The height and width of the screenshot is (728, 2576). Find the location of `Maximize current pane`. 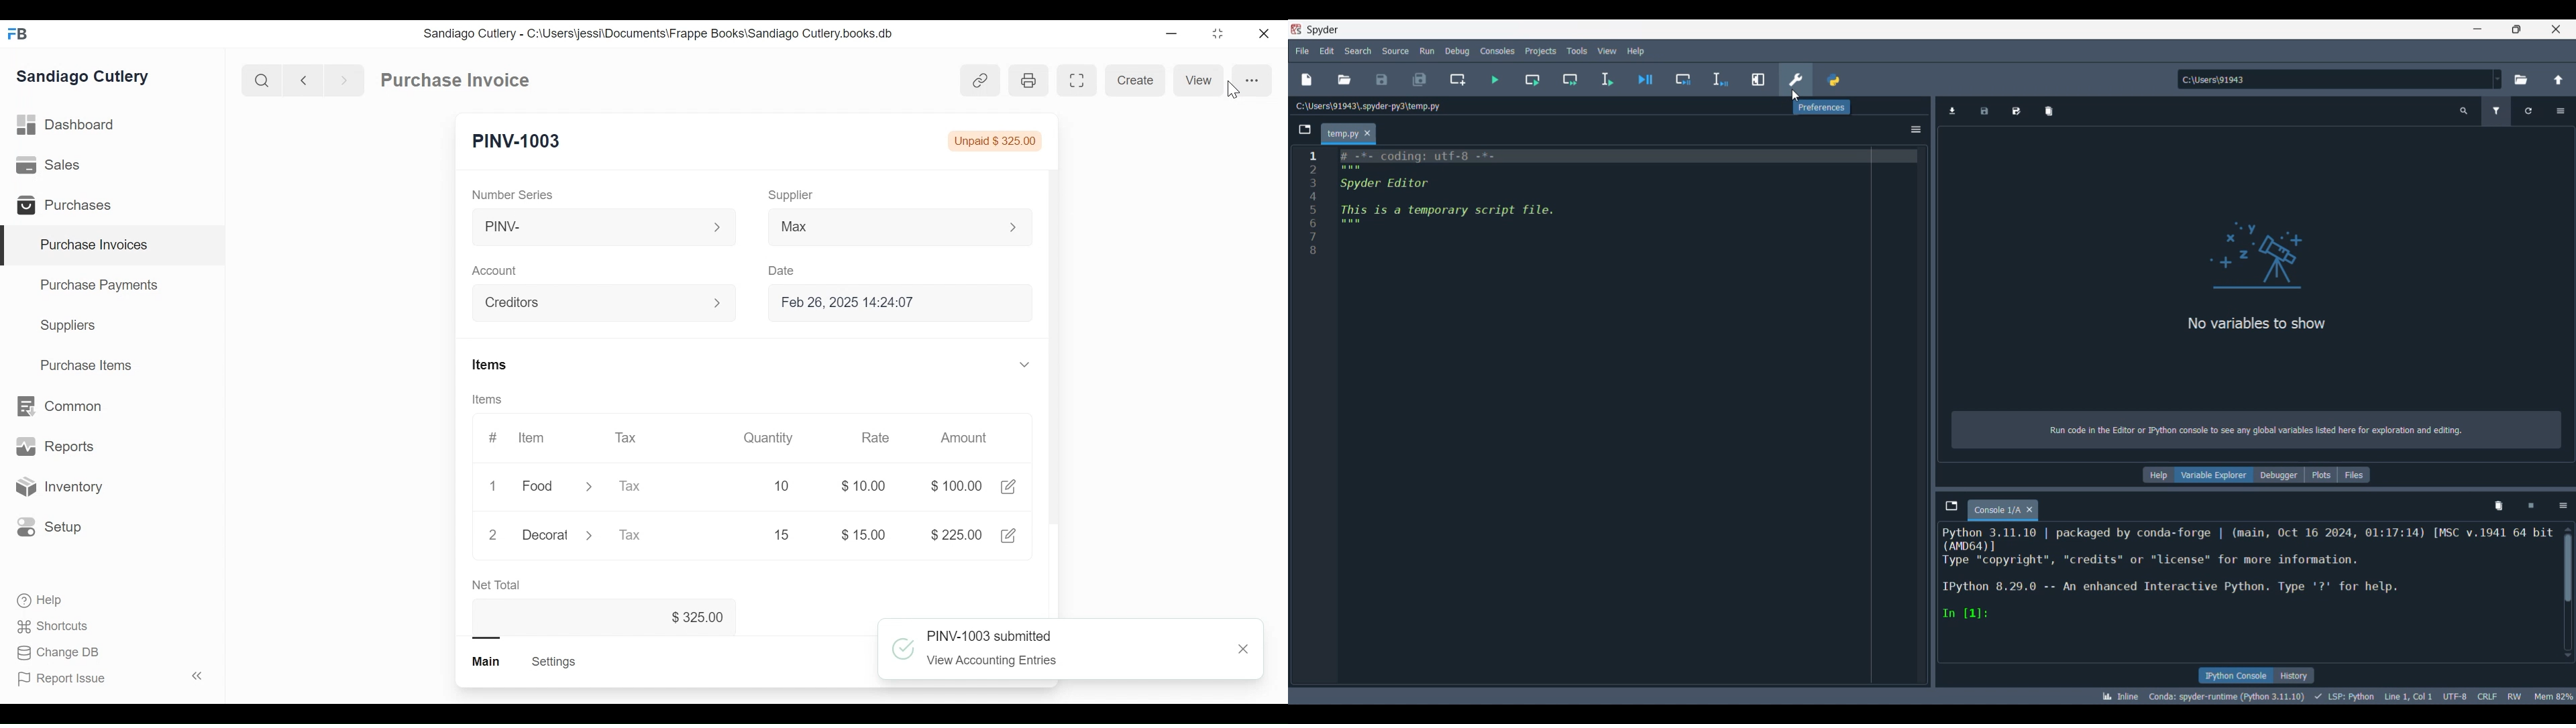

Maximize current pane is located at coordinates (1759, 80).